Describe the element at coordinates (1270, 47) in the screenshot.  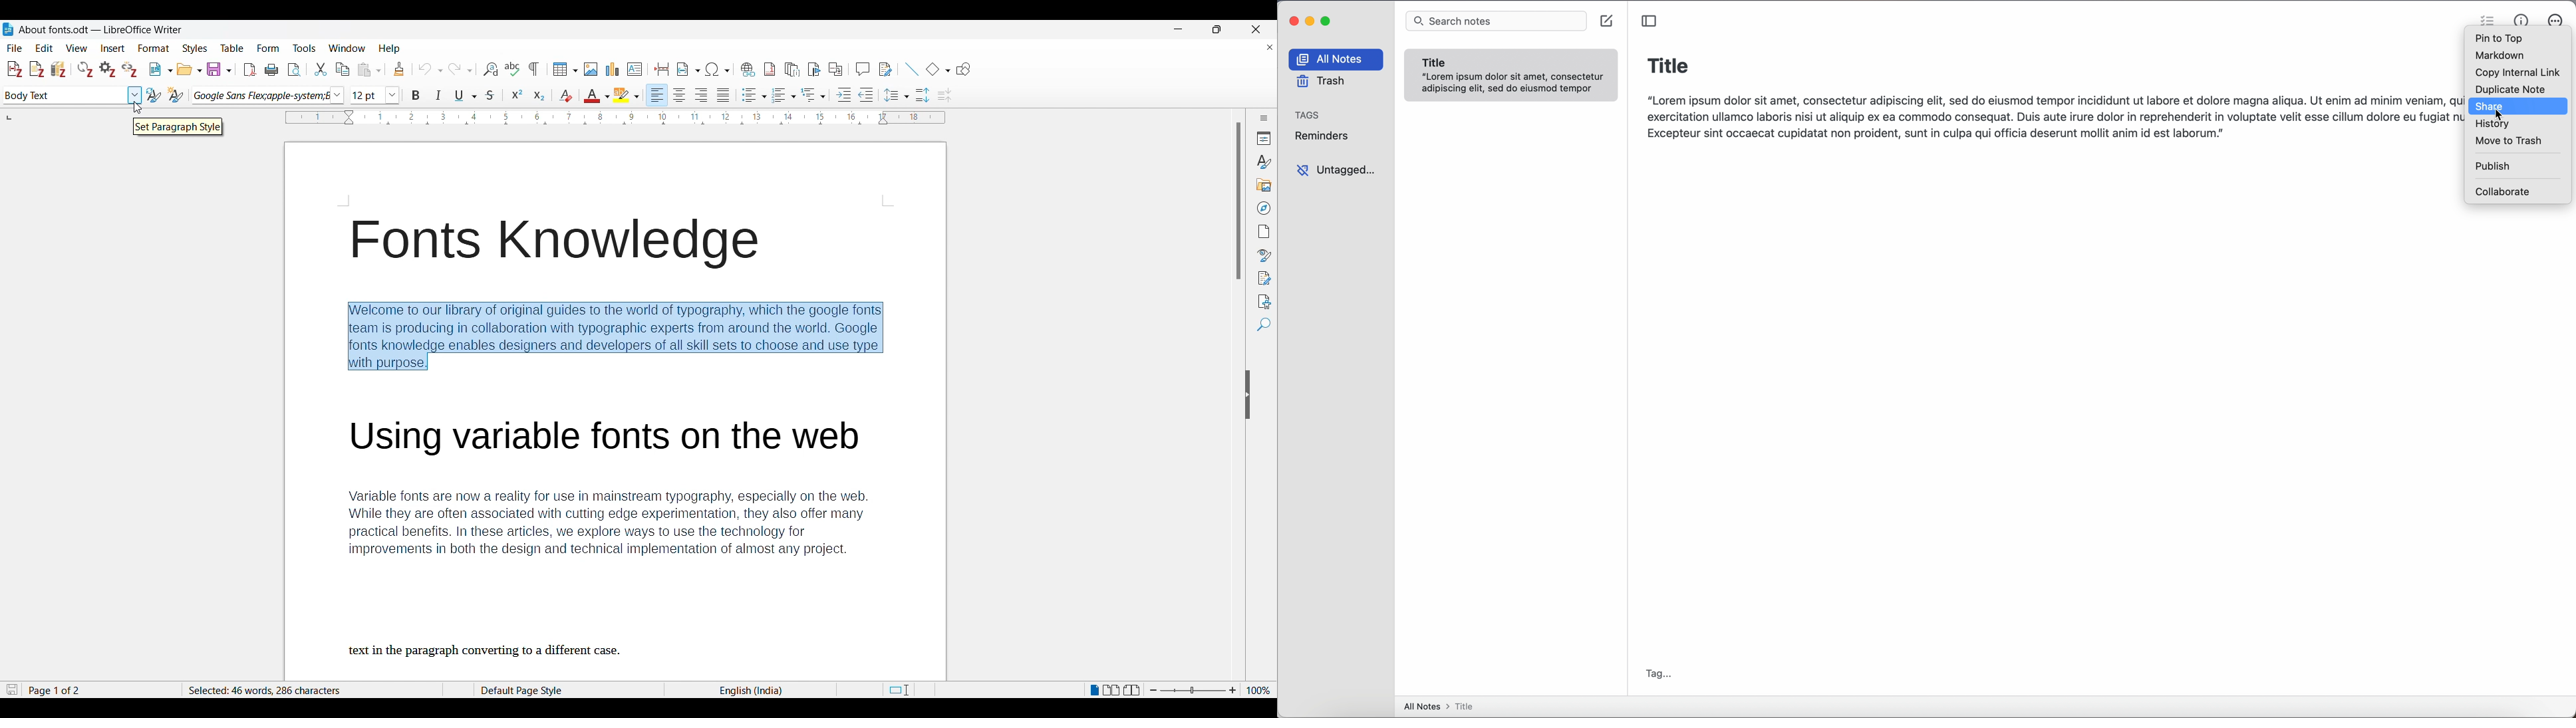
I see `Close document` at that location.